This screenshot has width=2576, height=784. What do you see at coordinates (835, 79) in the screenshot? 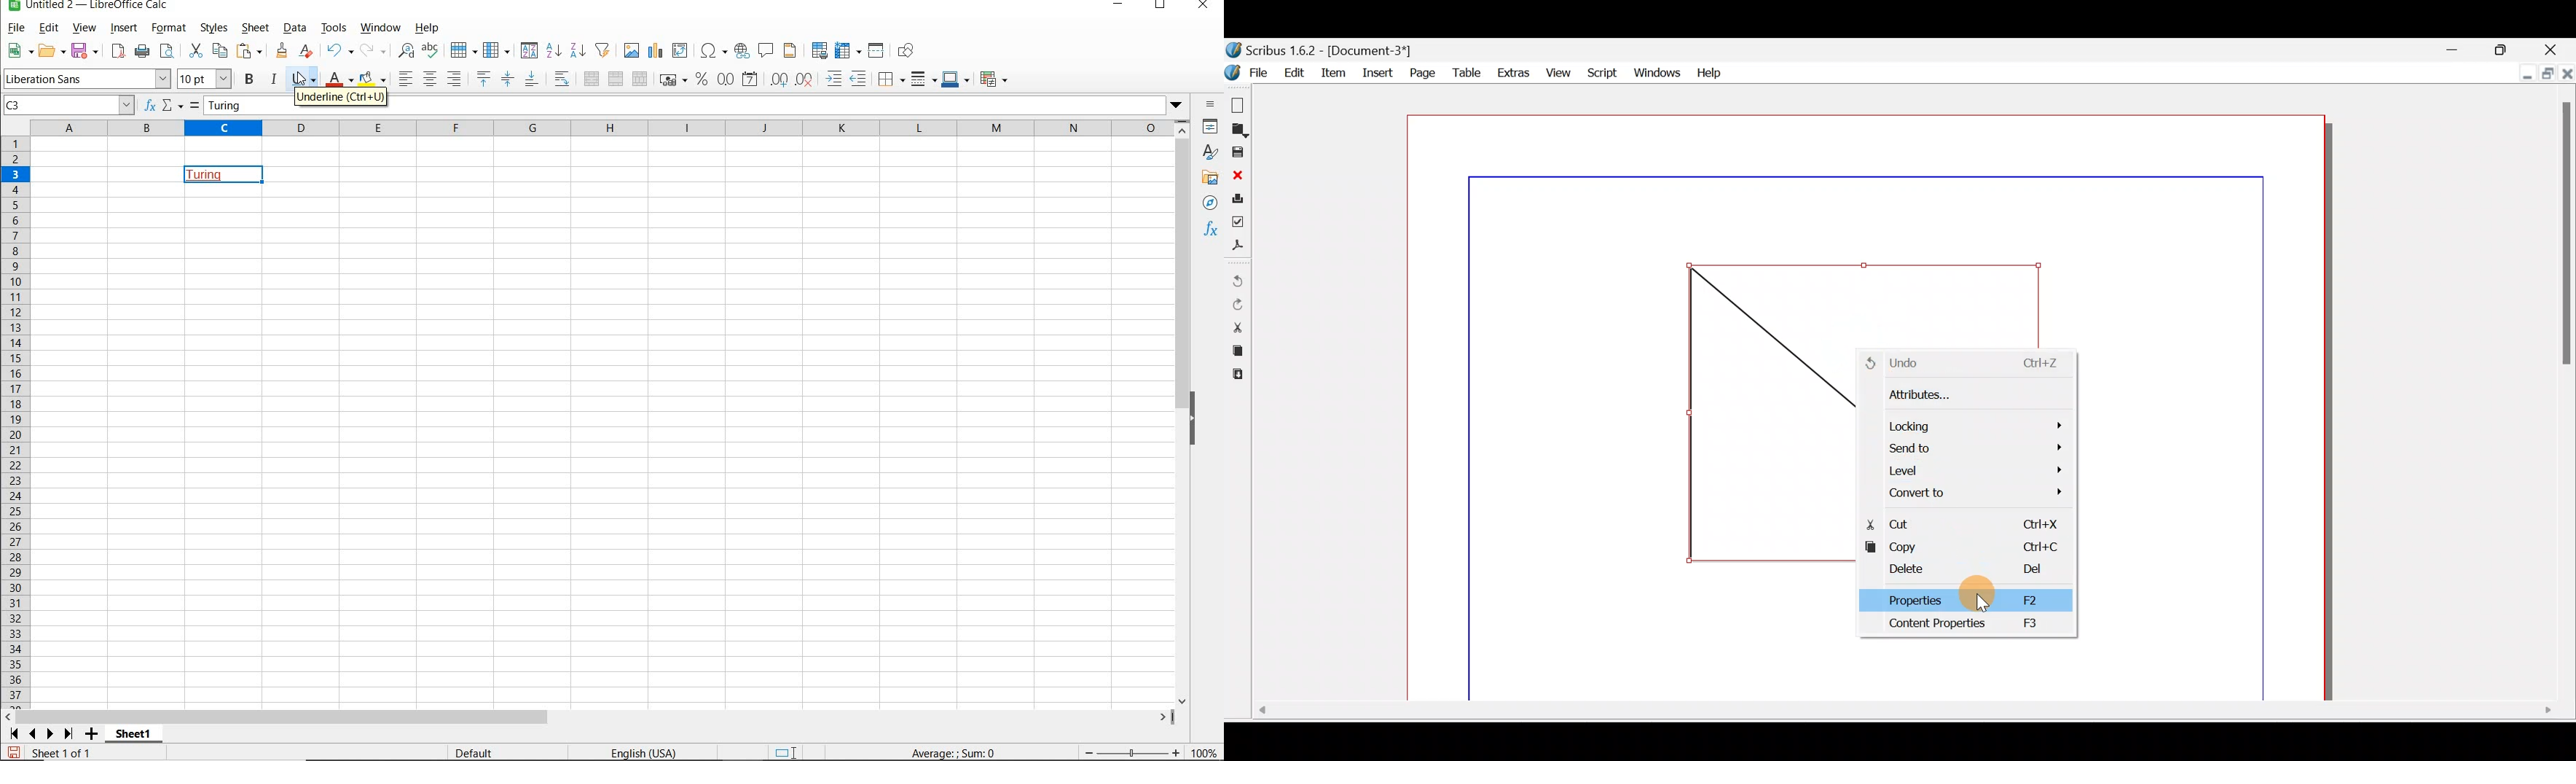
I see `INCREASE INDENT` at bounding box center [835, 79].